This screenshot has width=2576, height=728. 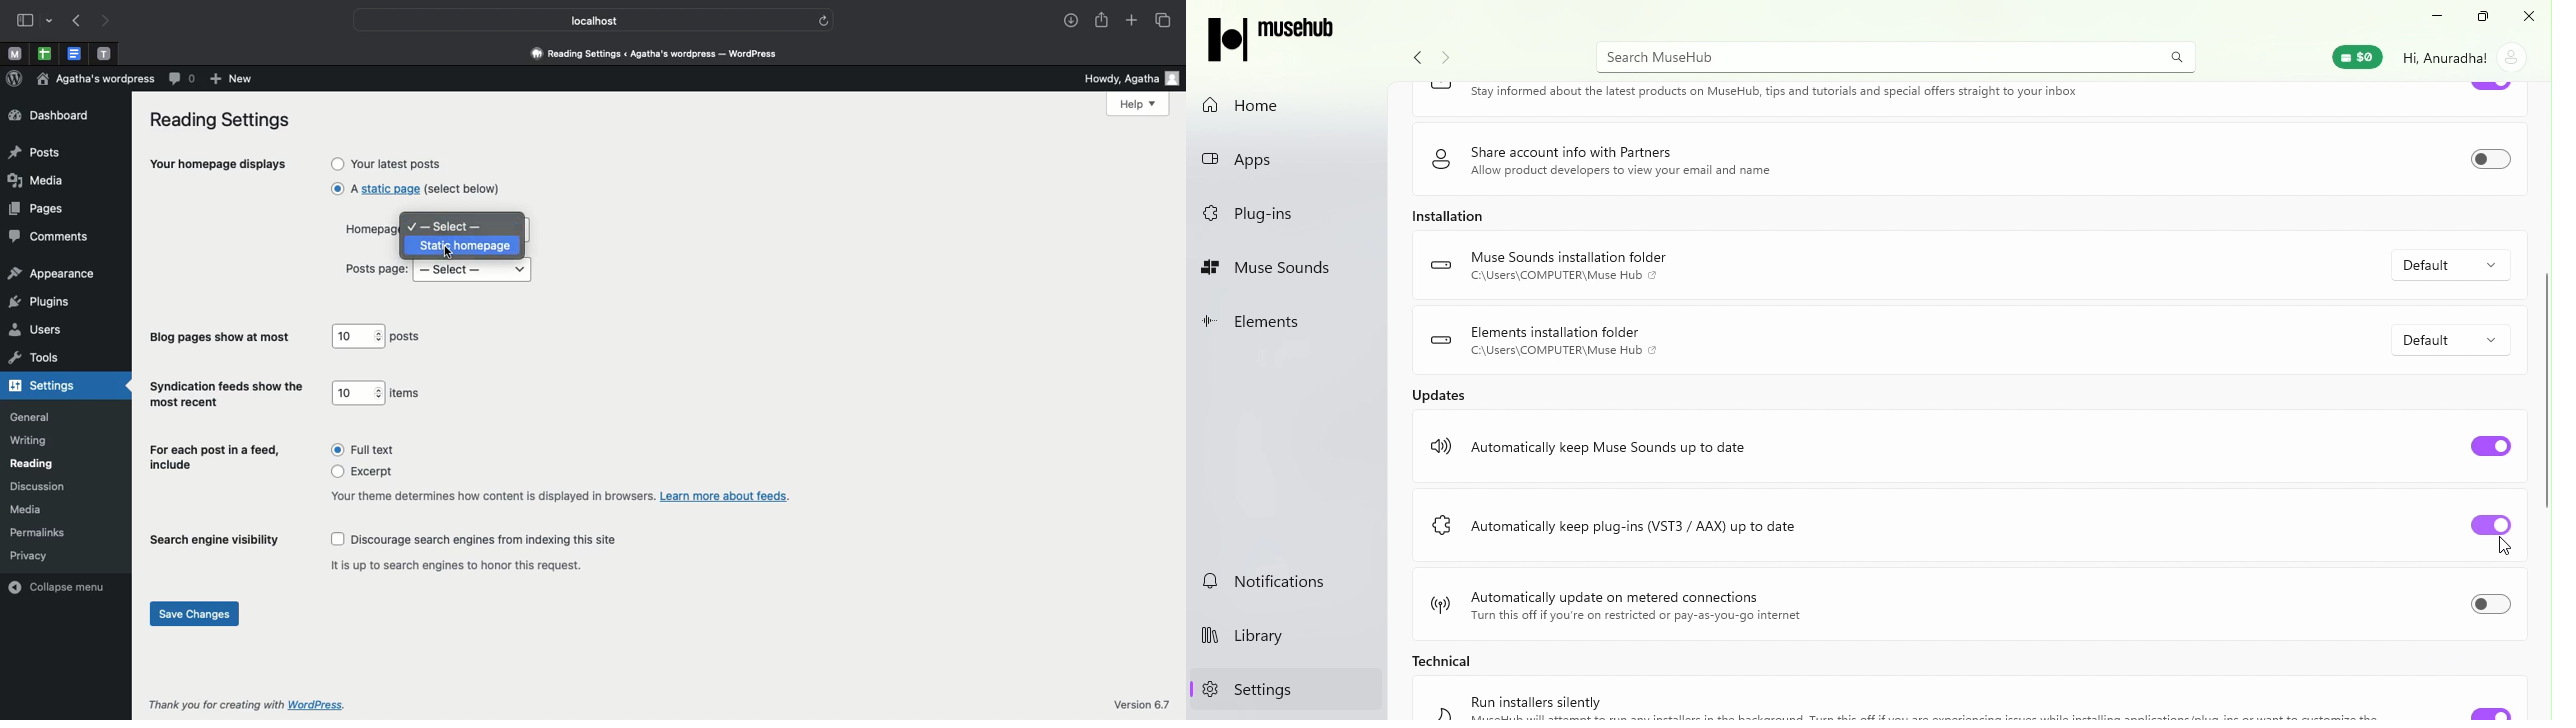 What do you see at coordinates (823, 21) in the screenshot?
I see `refresh` at bounding box center [823, 21].